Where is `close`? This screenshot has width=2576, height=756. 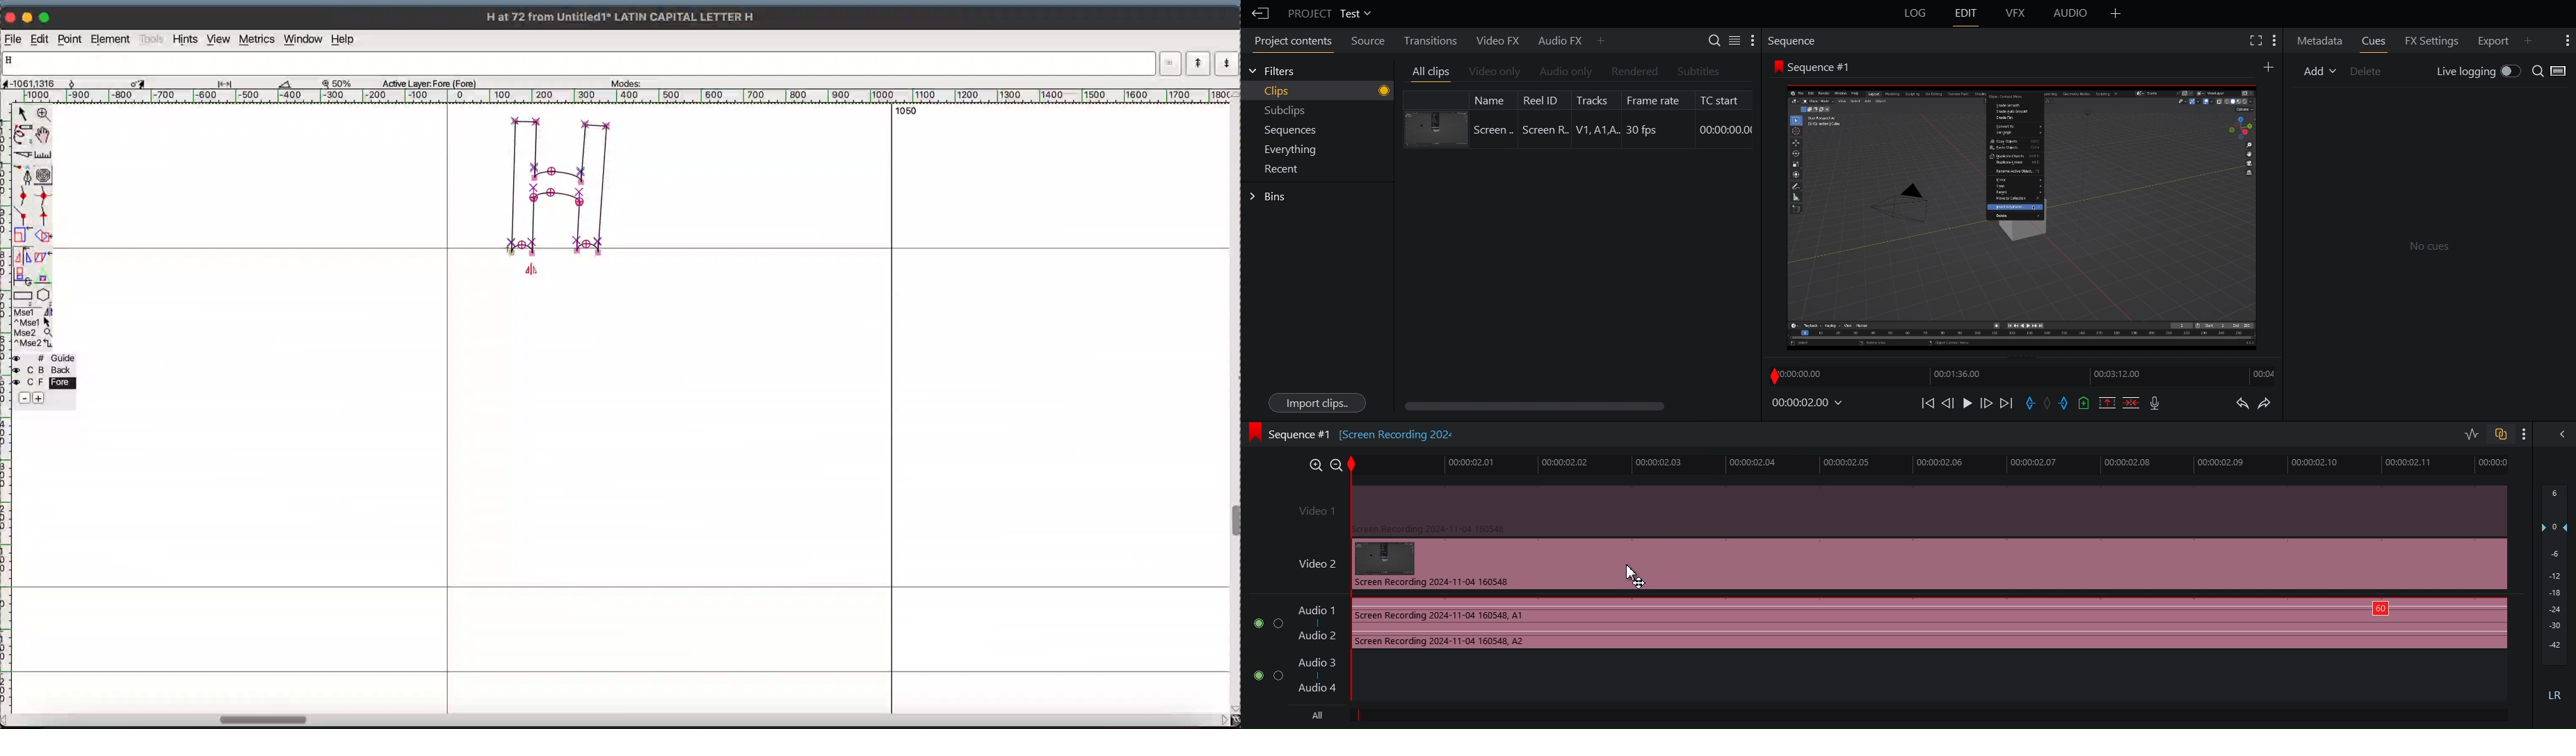
close is located at coordinates (10, 16).